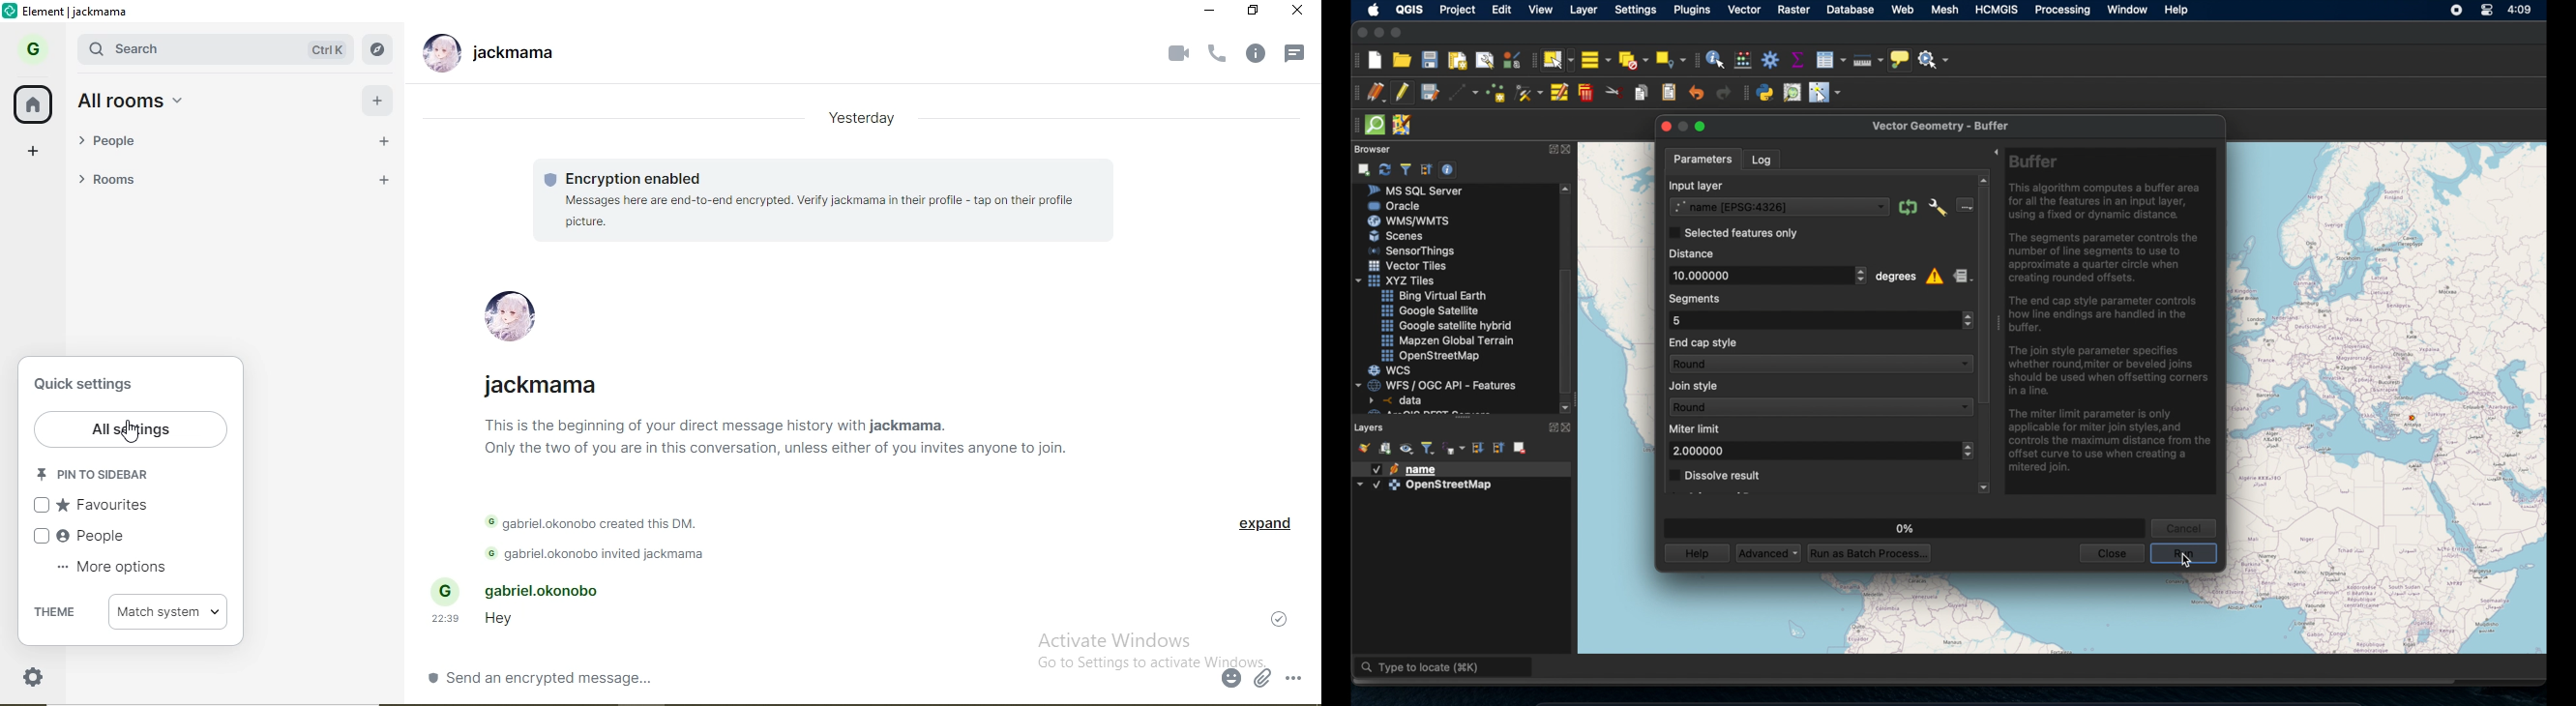 The image size is (2576, 728). I want to click on scenes, so click(1402, 237).